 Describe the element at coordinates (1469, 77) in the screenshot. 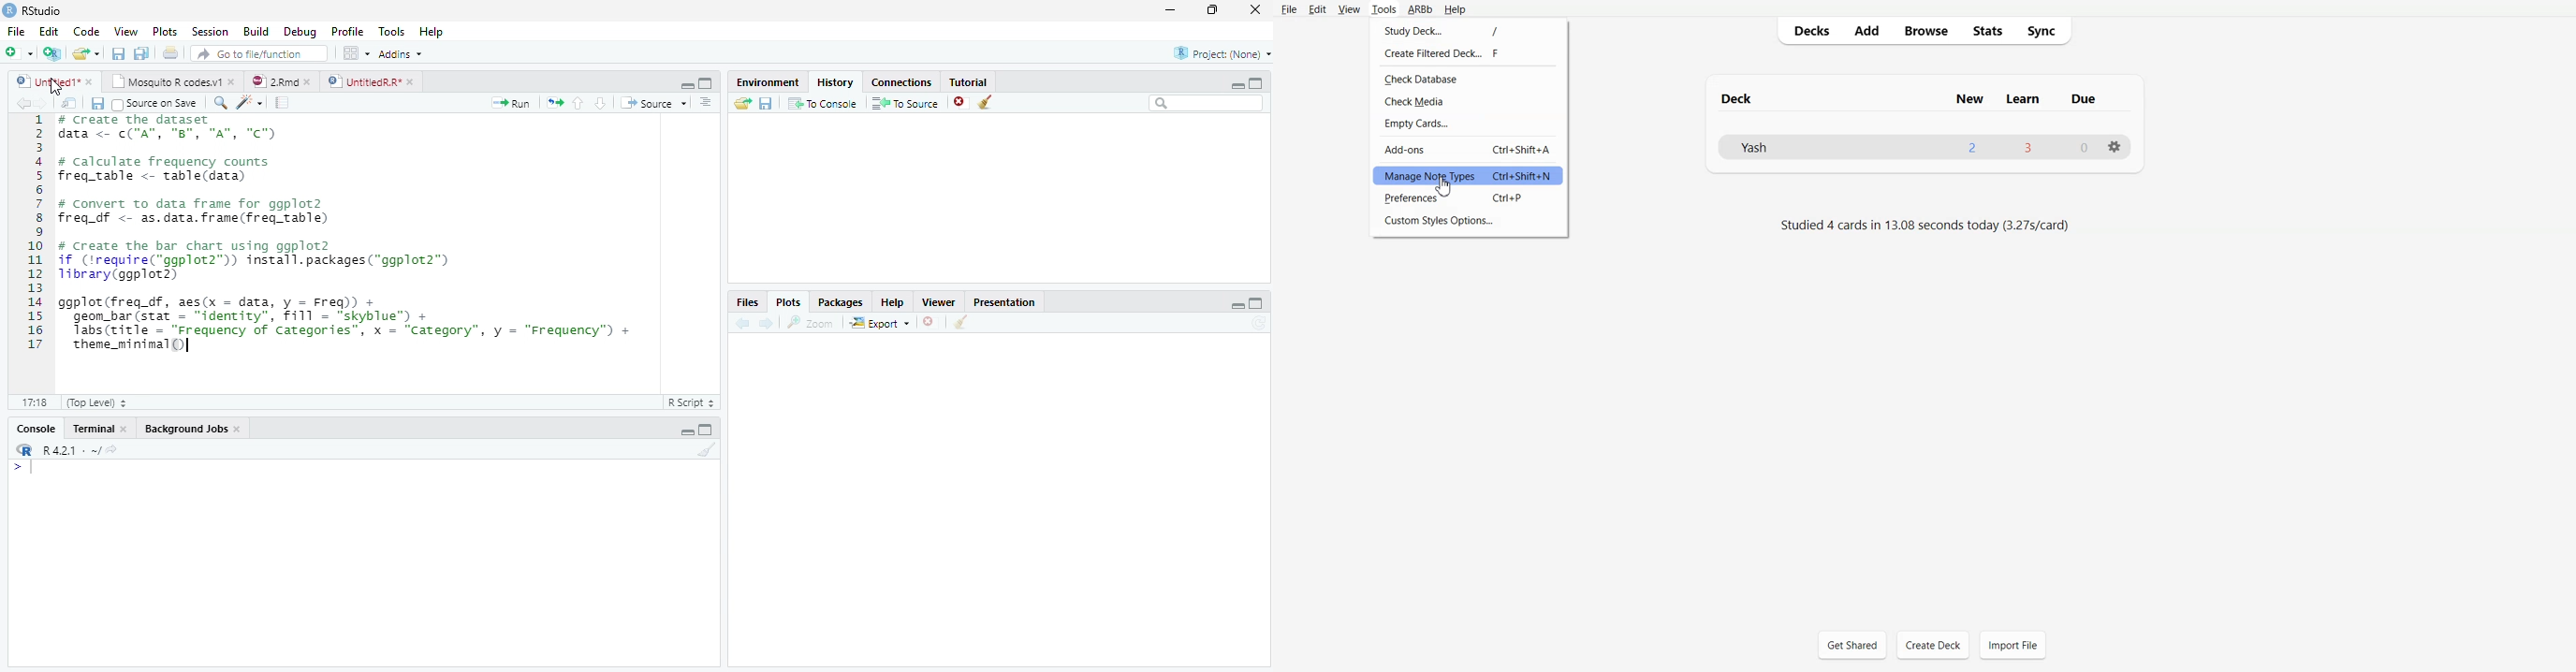

I see `Check Database` at that location.